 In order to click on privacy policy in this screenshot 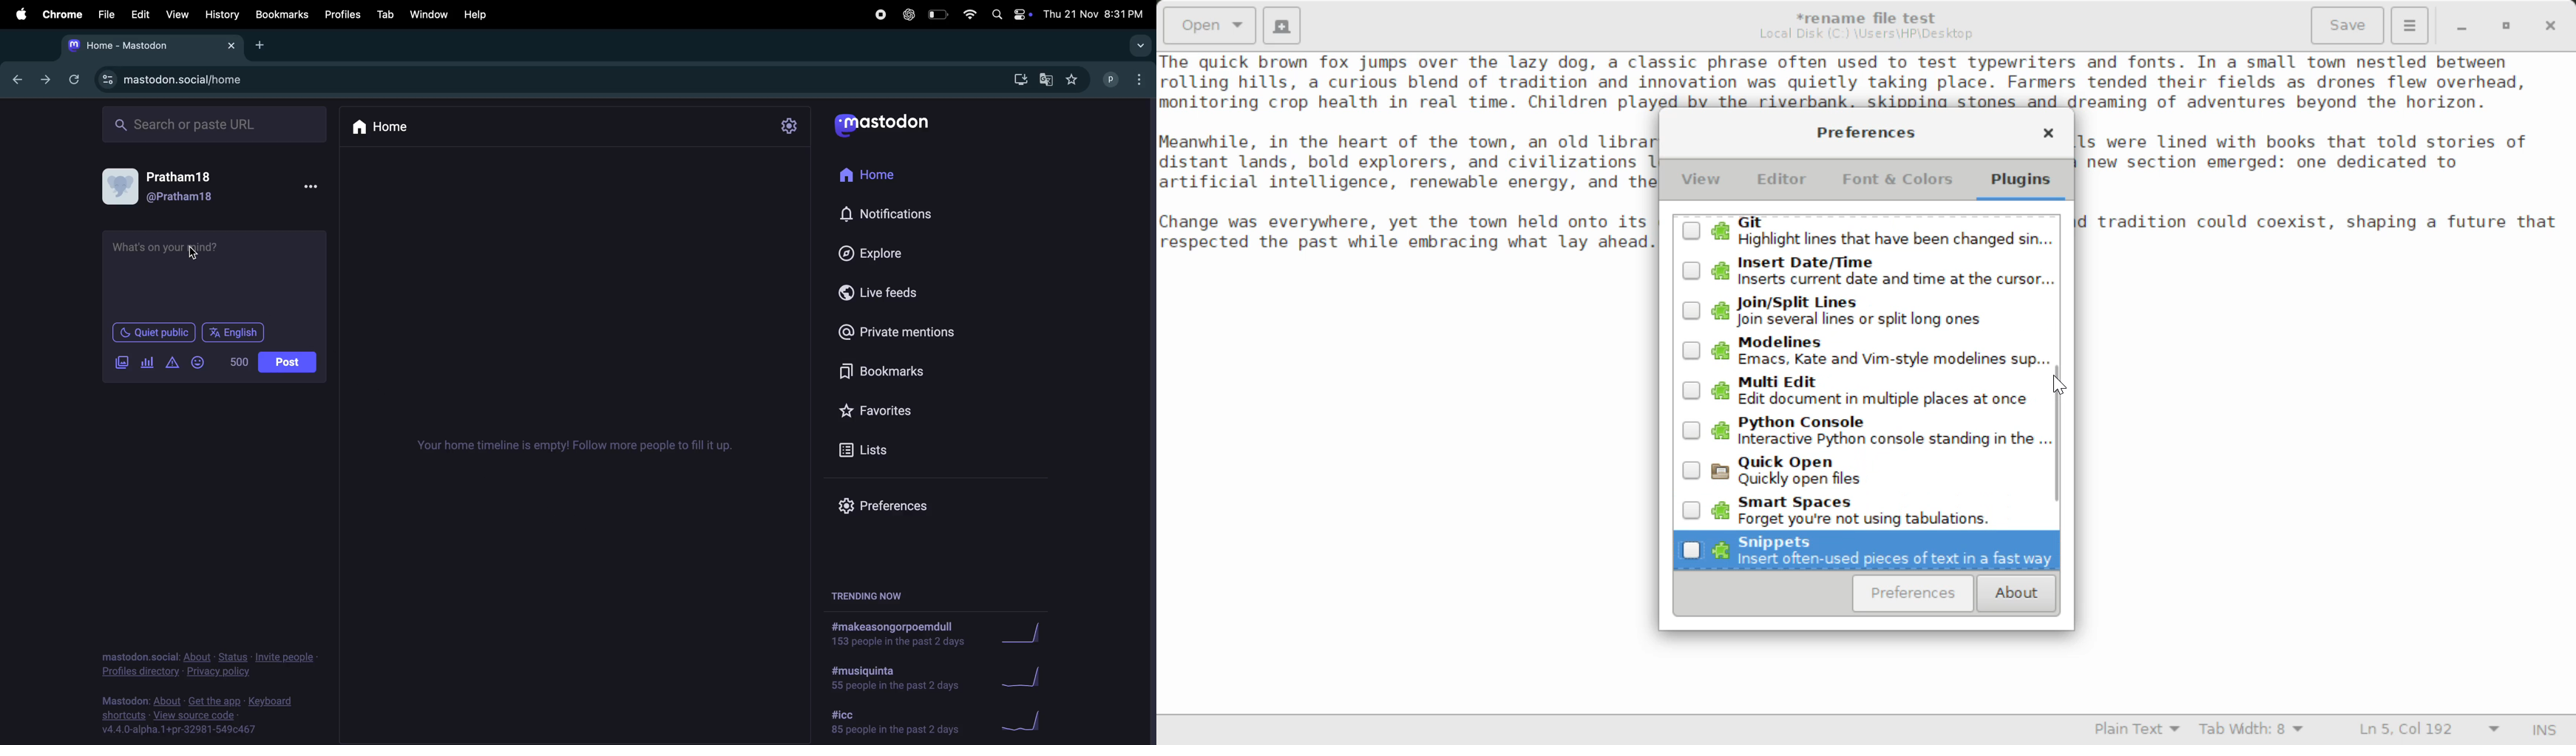, I will do `click(209, 664)`.